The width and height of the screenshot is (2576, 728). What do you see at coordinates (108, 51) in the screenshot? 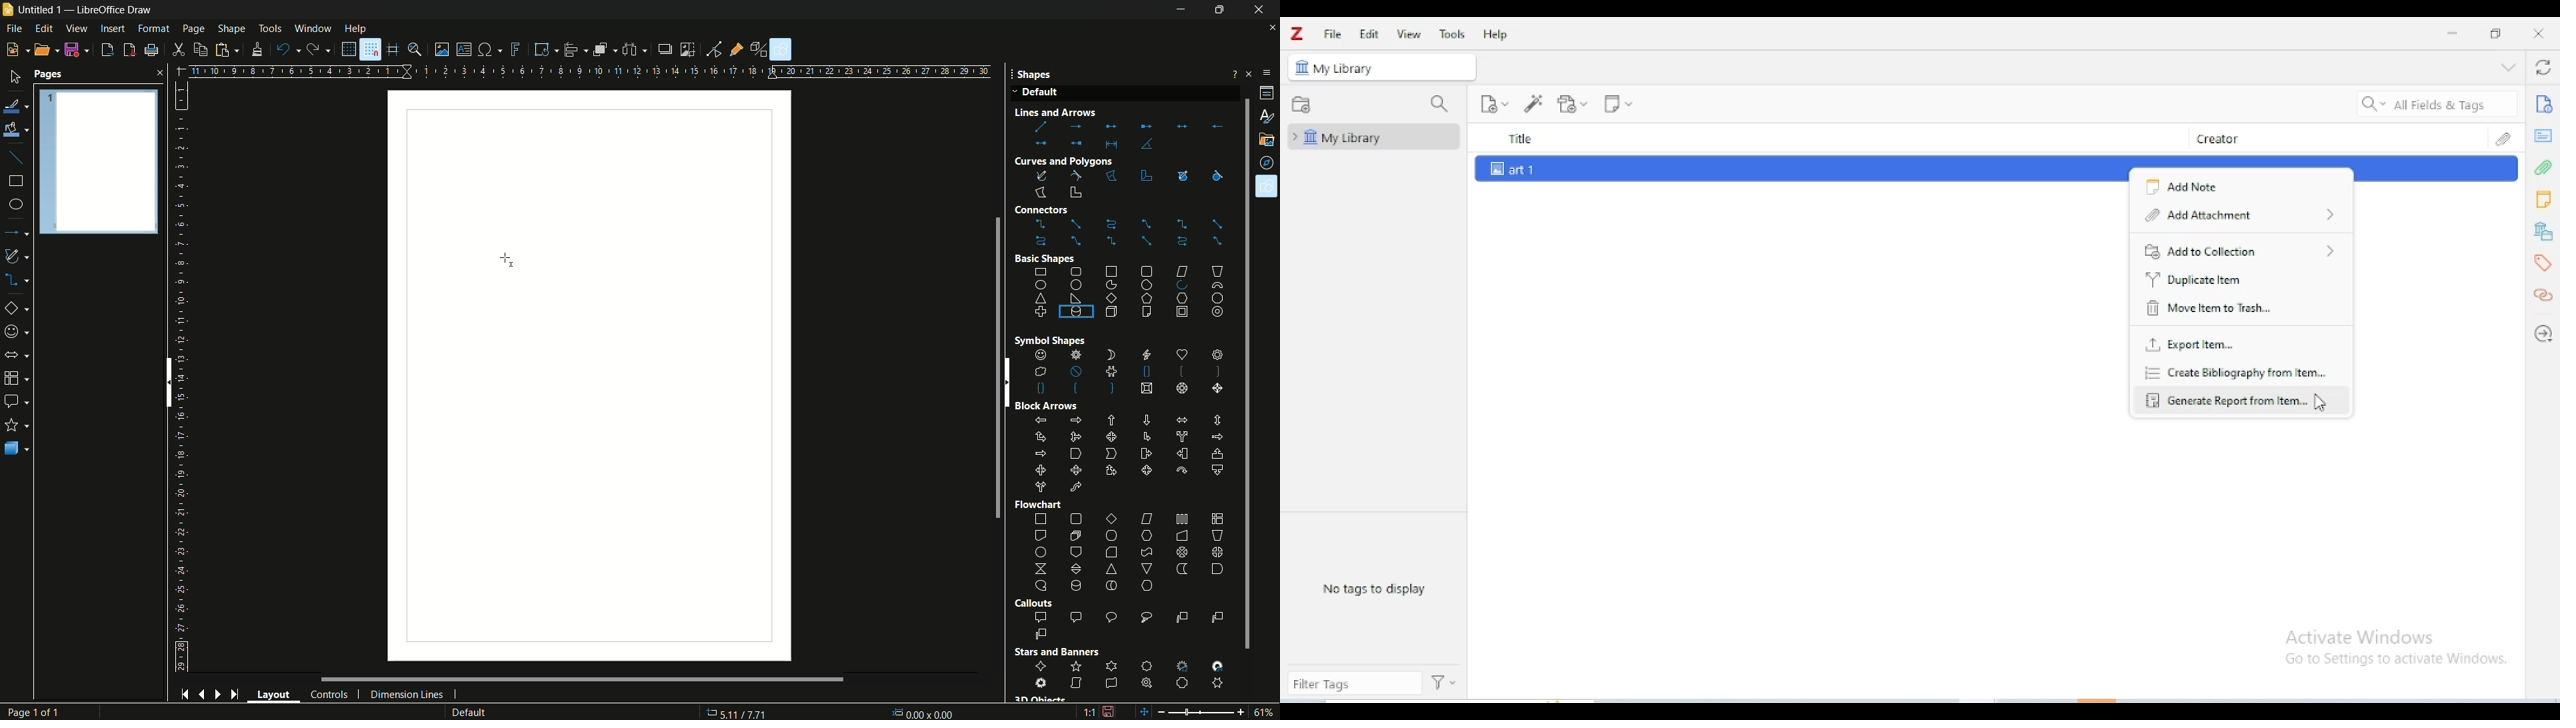
I see `export` at bounding box center [108, 51].